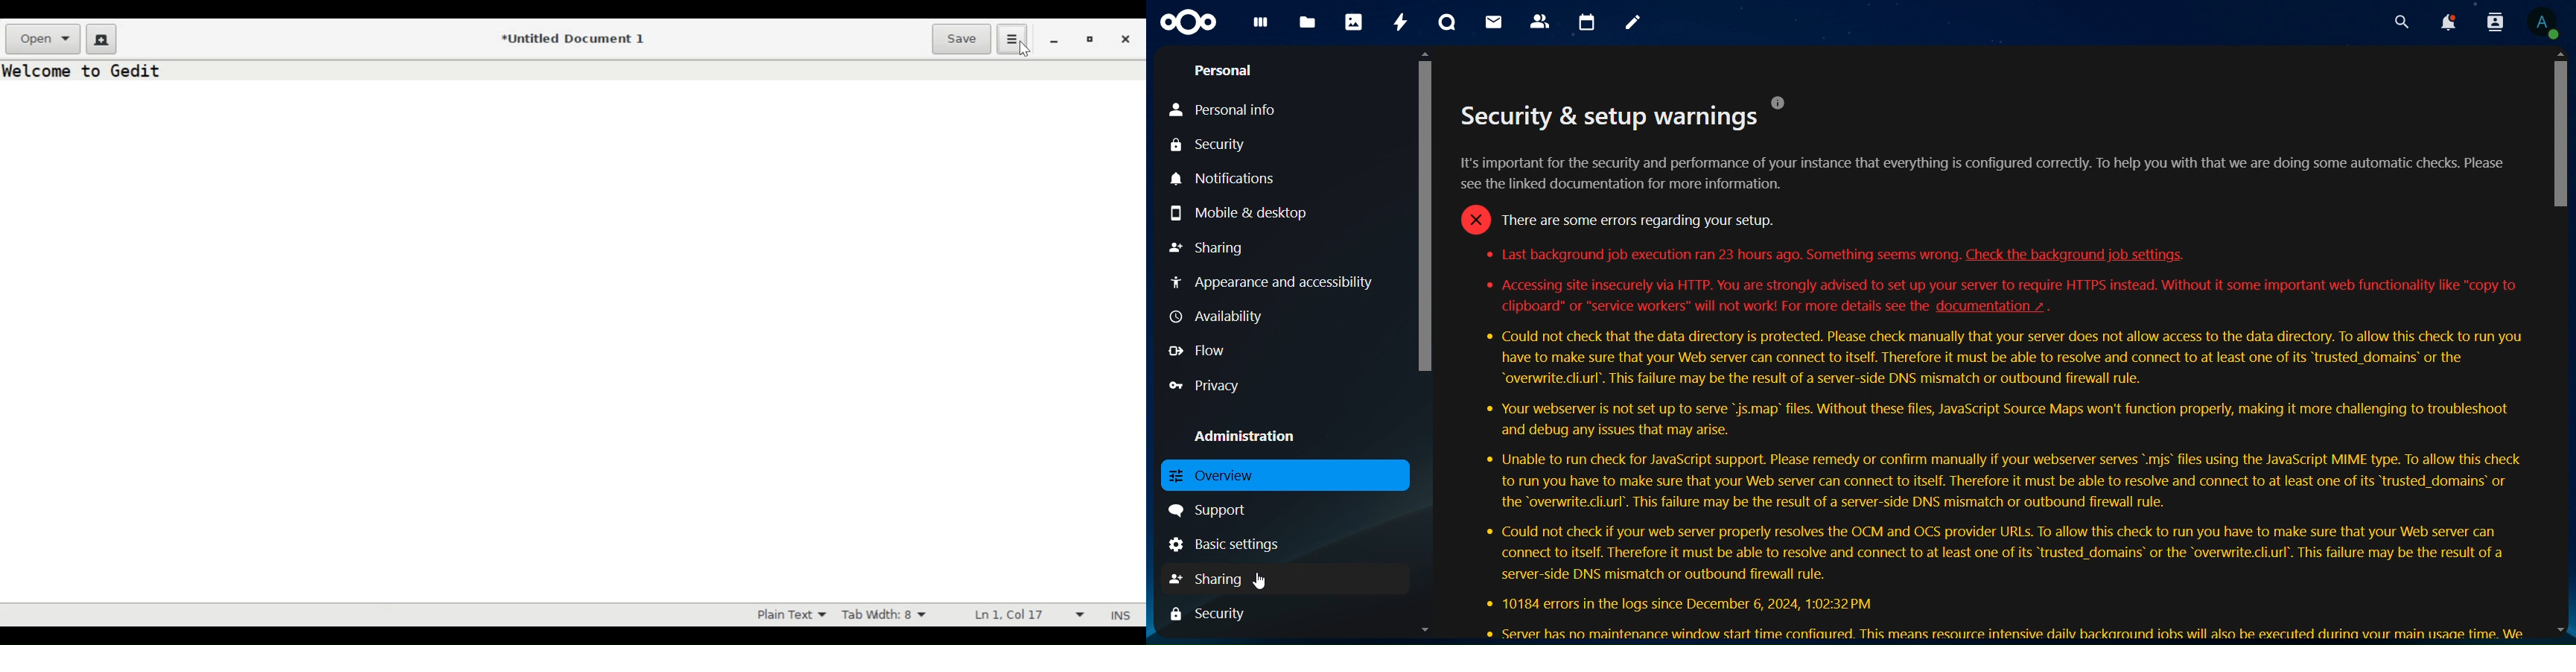 Image resolution: width=2576 pixels, height=672 pixels. Describe the element at coordinates (2449, 22) in the screenshot. I see `notifications` at that location.